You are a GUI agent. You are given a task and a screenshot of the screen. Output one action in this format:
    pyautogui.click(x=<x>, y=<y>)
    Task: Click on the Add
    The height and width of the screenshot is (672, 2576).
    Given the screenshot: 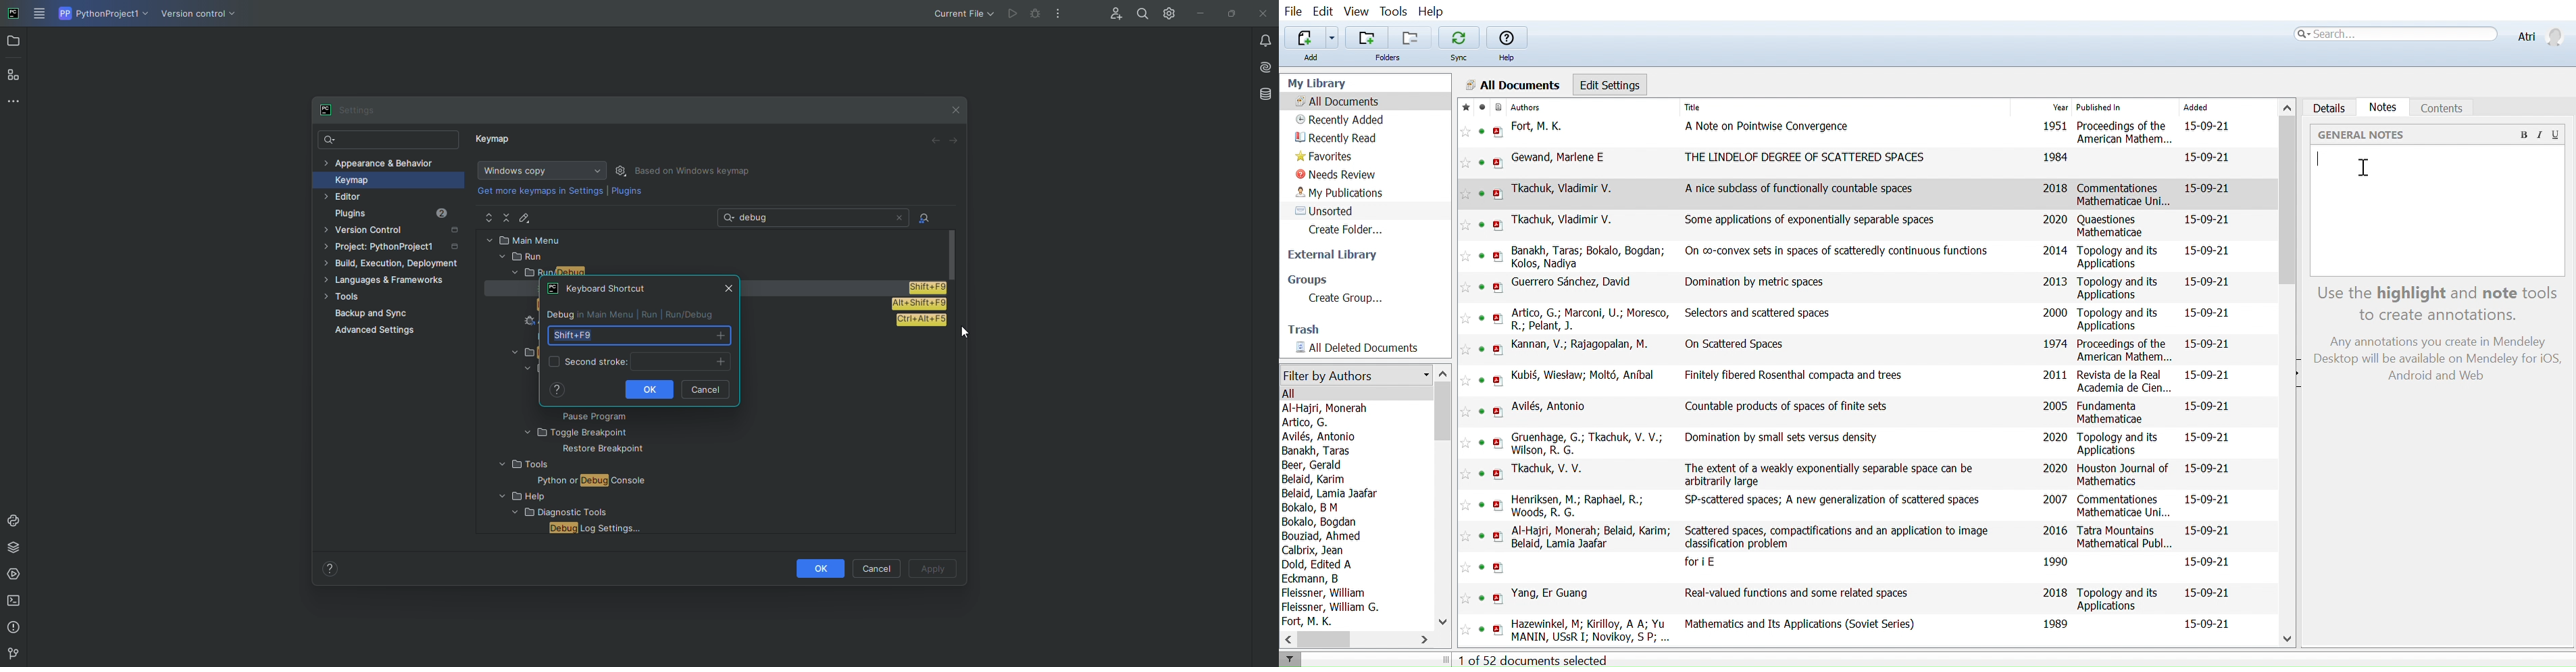 What is the action you would take?
    pyautogui.click(x=1309, y=57)
    